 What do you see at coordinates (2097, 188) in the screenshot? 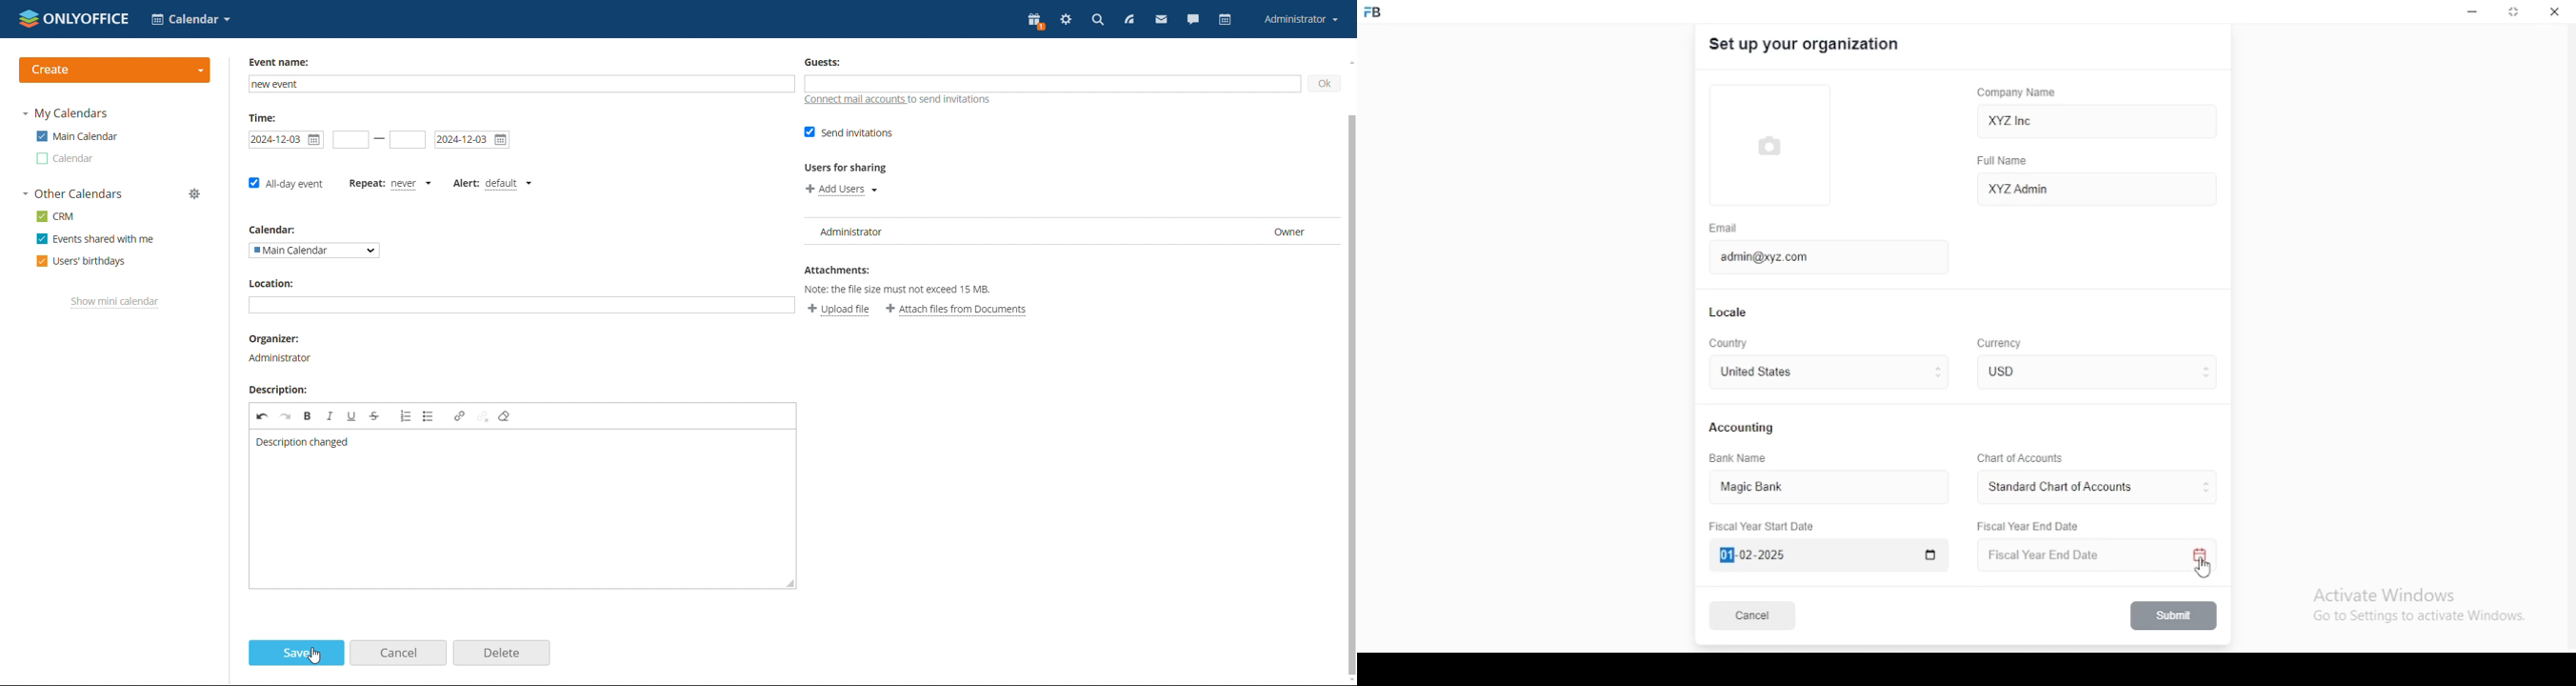
I see `XYZ Admin` at bounding box center [2097, 188].